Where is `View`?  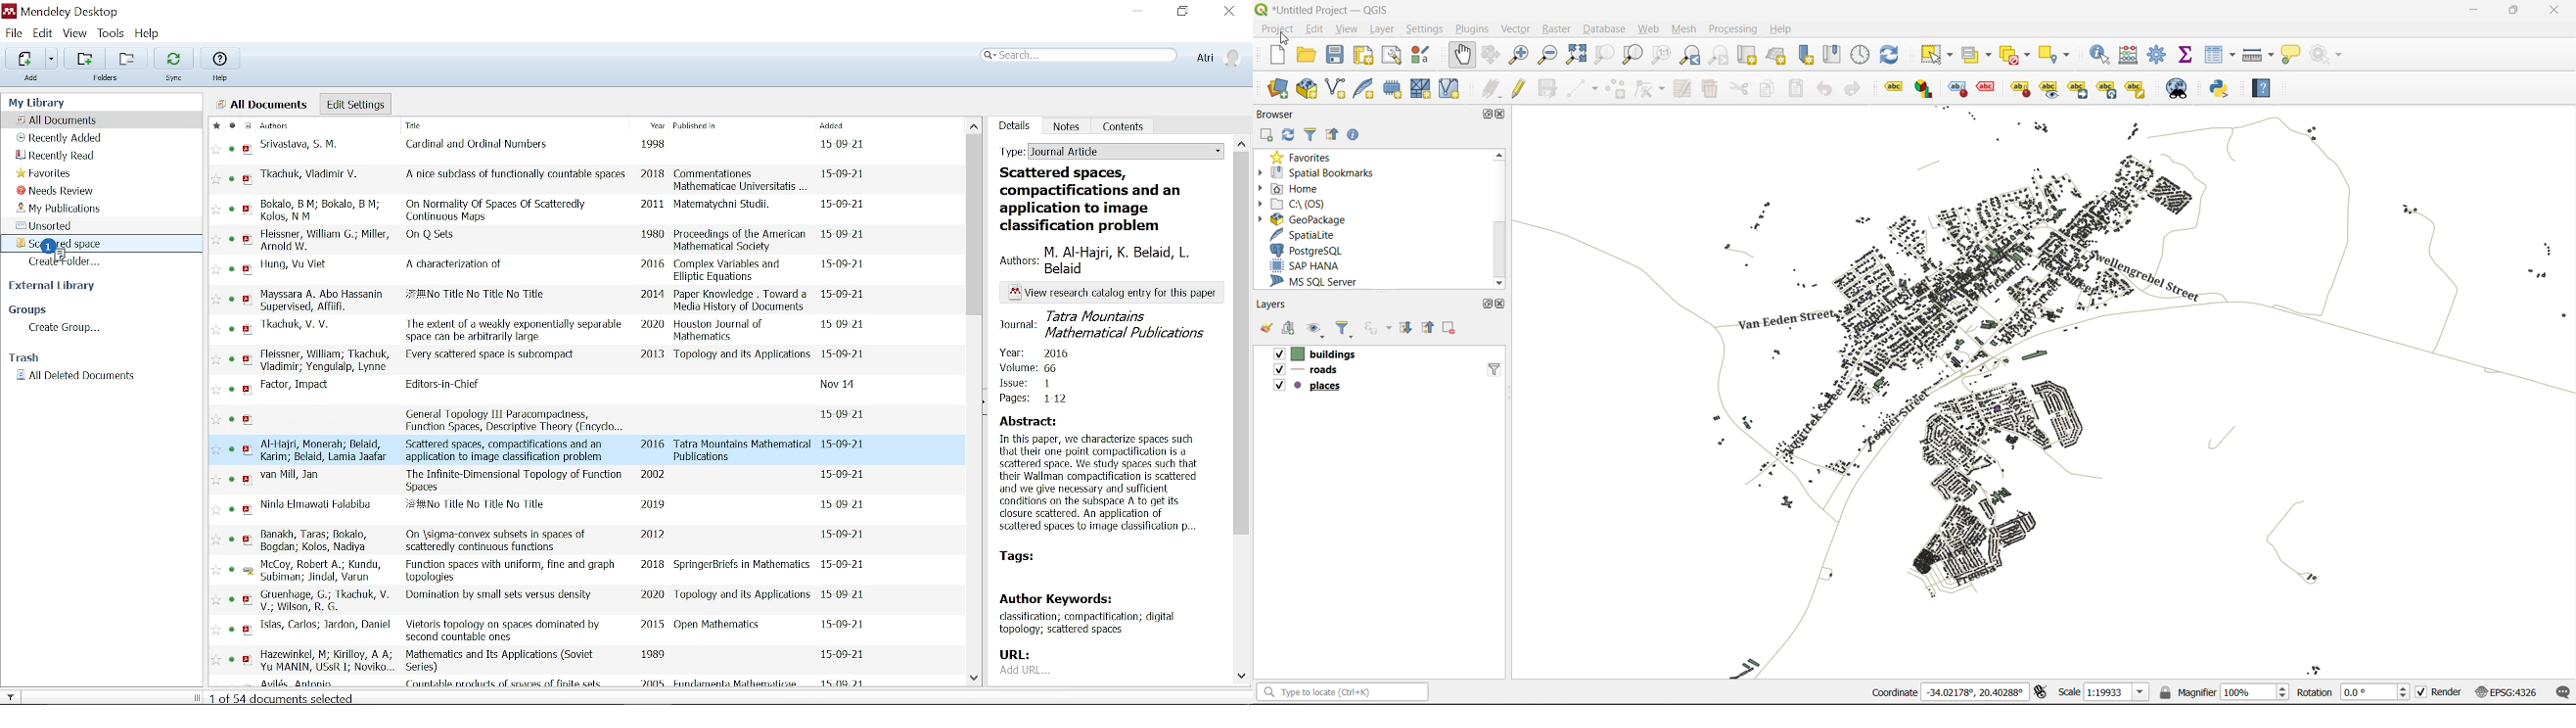 View is located at coordinates (75, 33).